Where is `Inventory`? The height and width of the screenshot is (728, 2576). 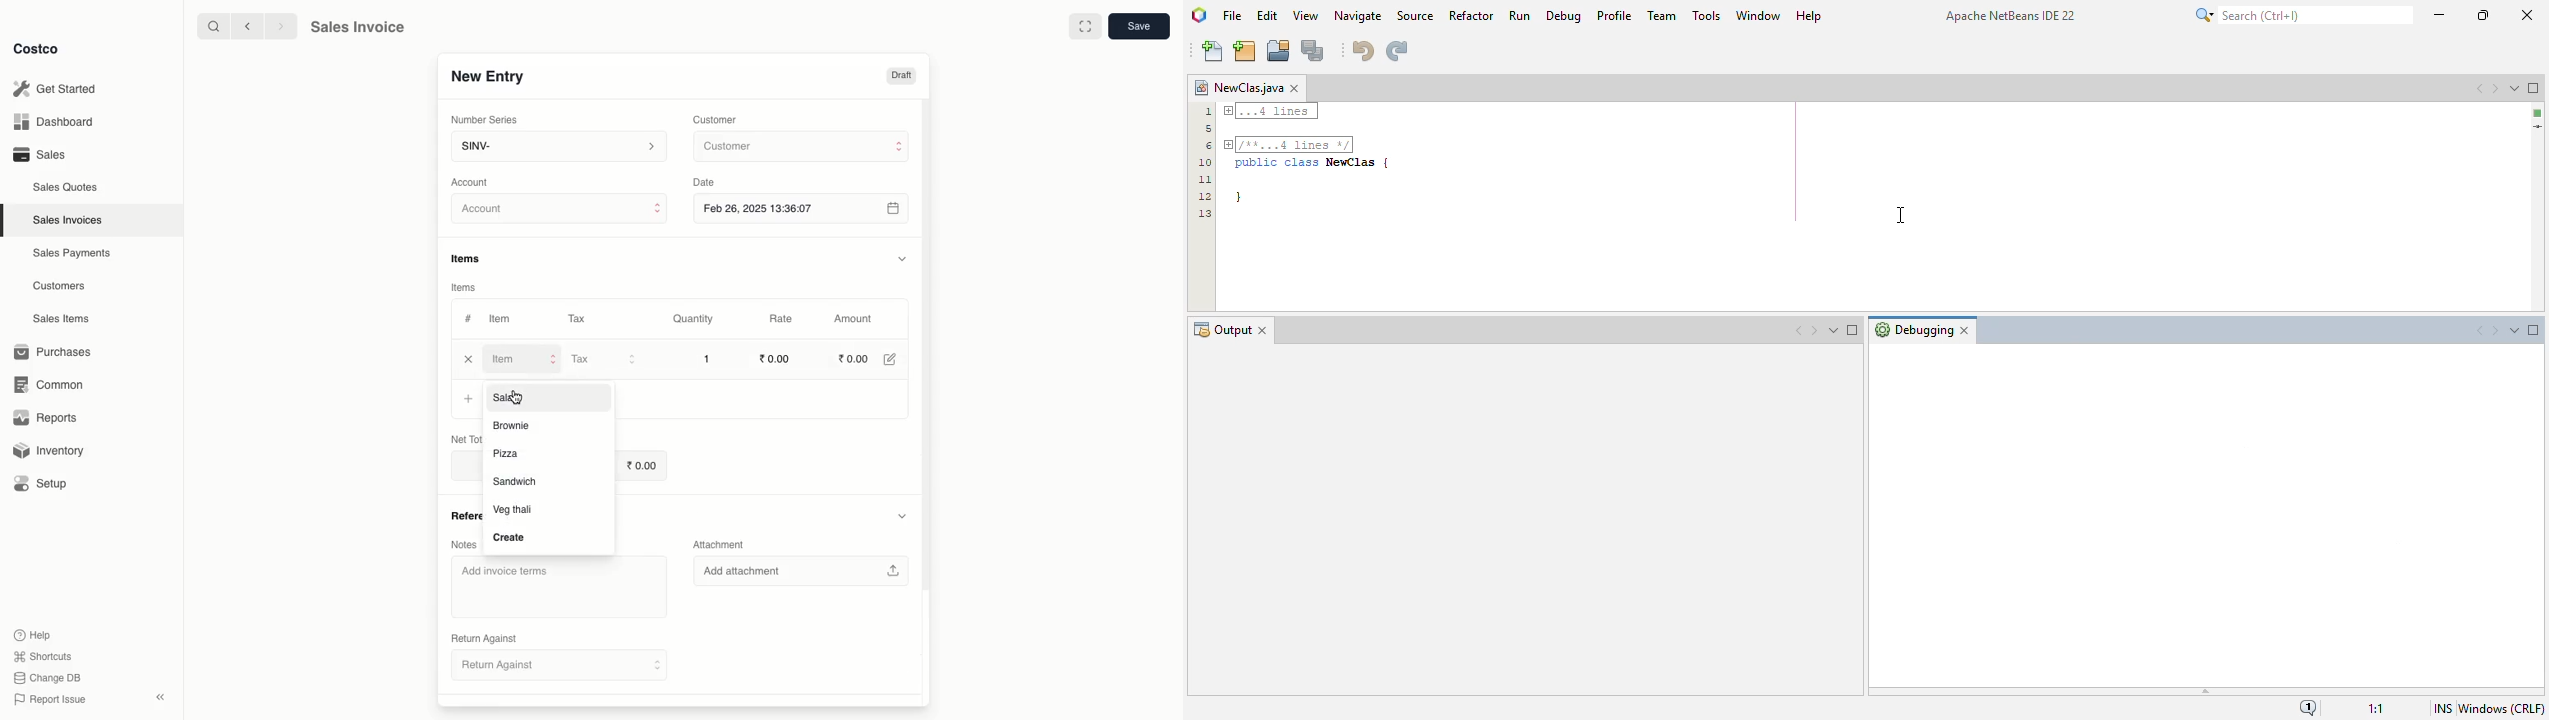 Inventory is located at coordinates (52, 449).